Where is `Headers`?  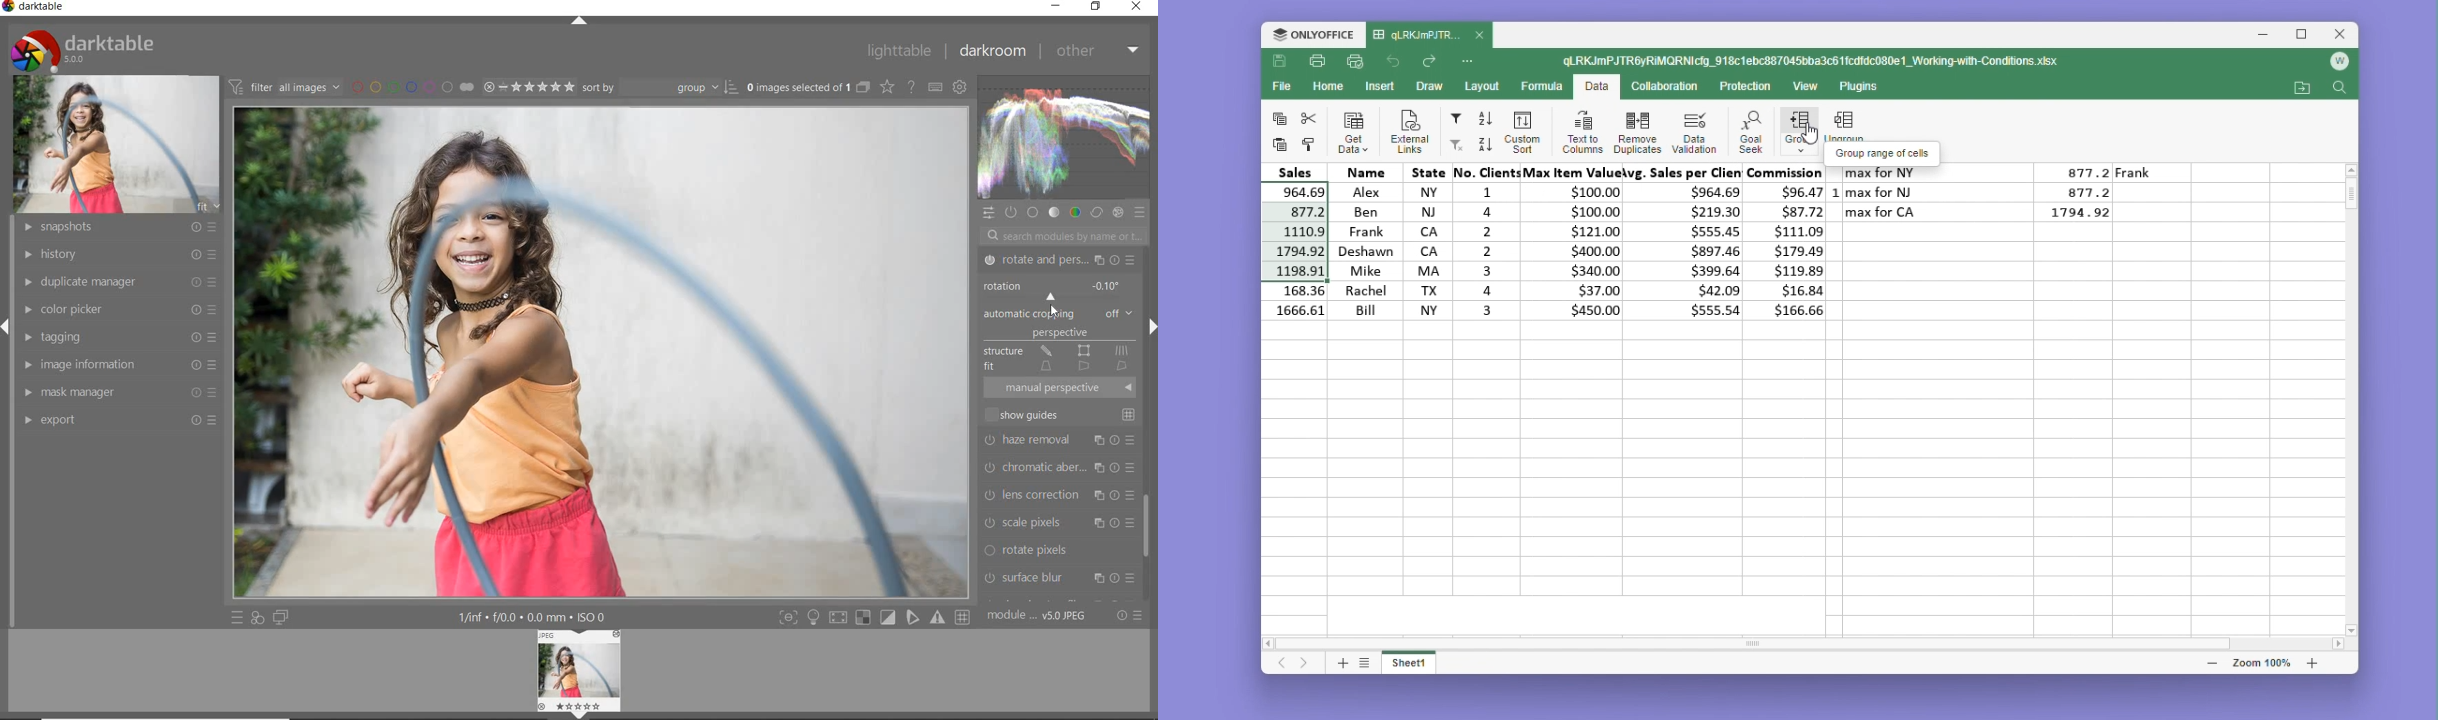 Headers is located at coordinates (1543, 172).